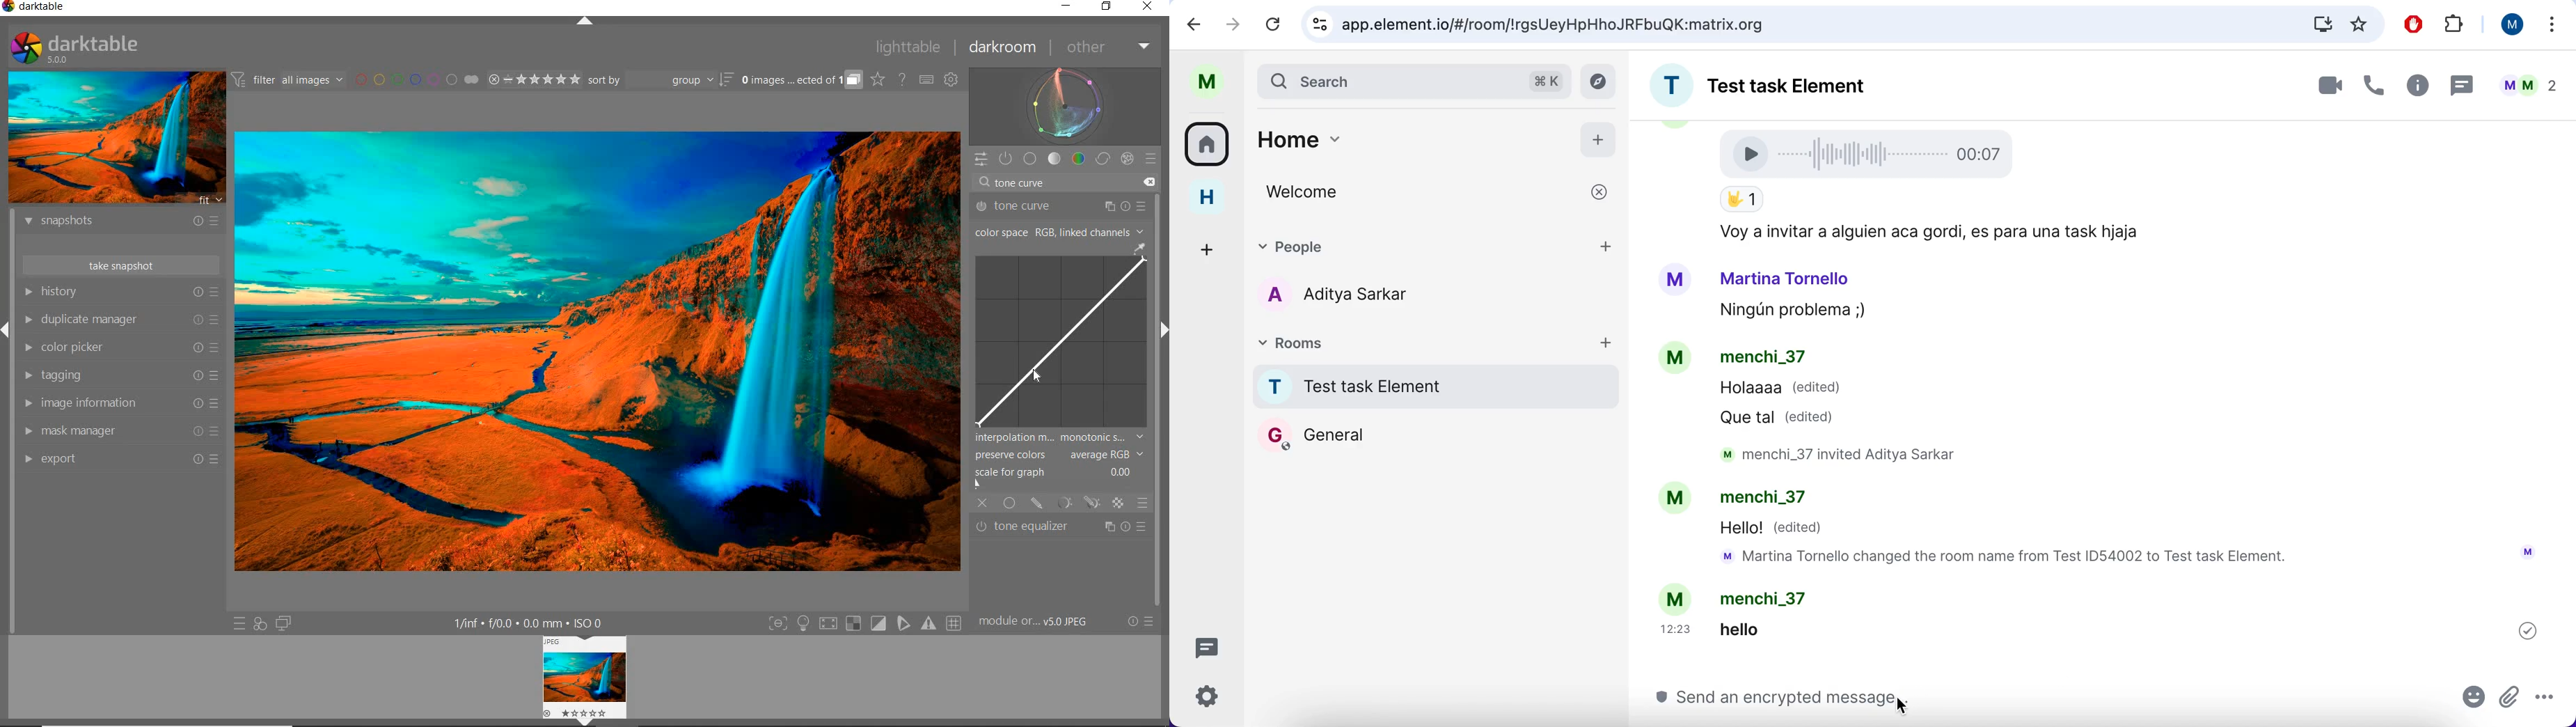 This screenshot has width=2576, height=728. Describe the element at coordinates (1003, 48) in the screenshot. I see `darkroom` at that location.